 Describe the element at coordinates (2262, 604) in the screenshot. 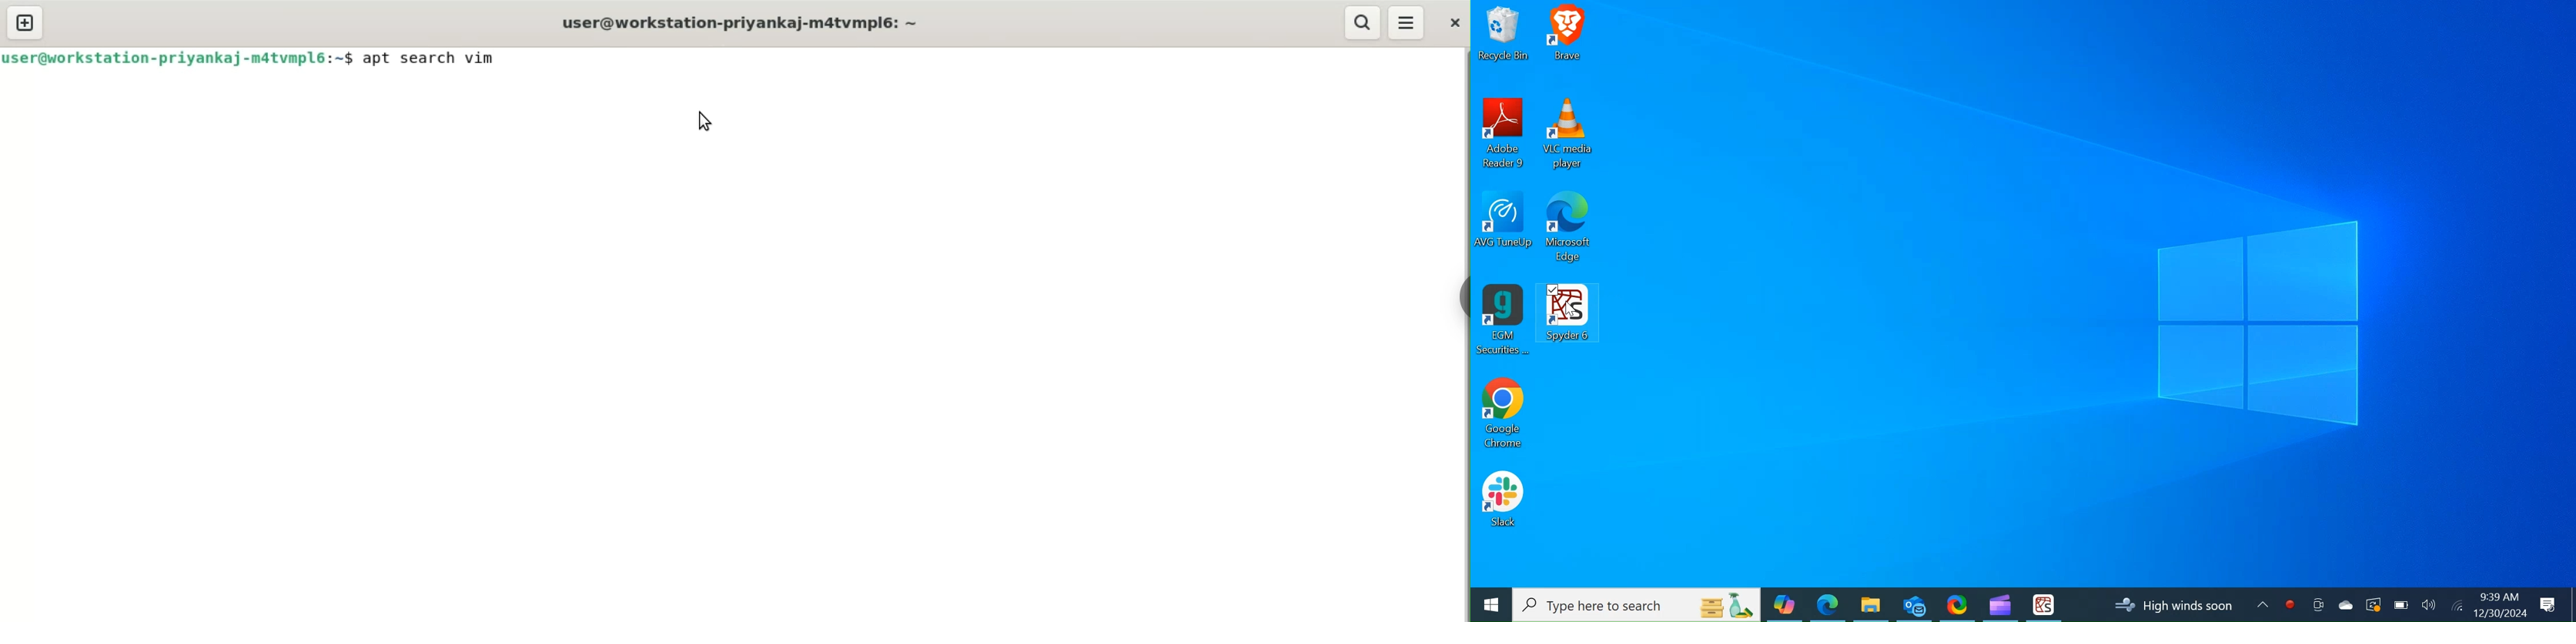

I see `show hidden icons` at that location.